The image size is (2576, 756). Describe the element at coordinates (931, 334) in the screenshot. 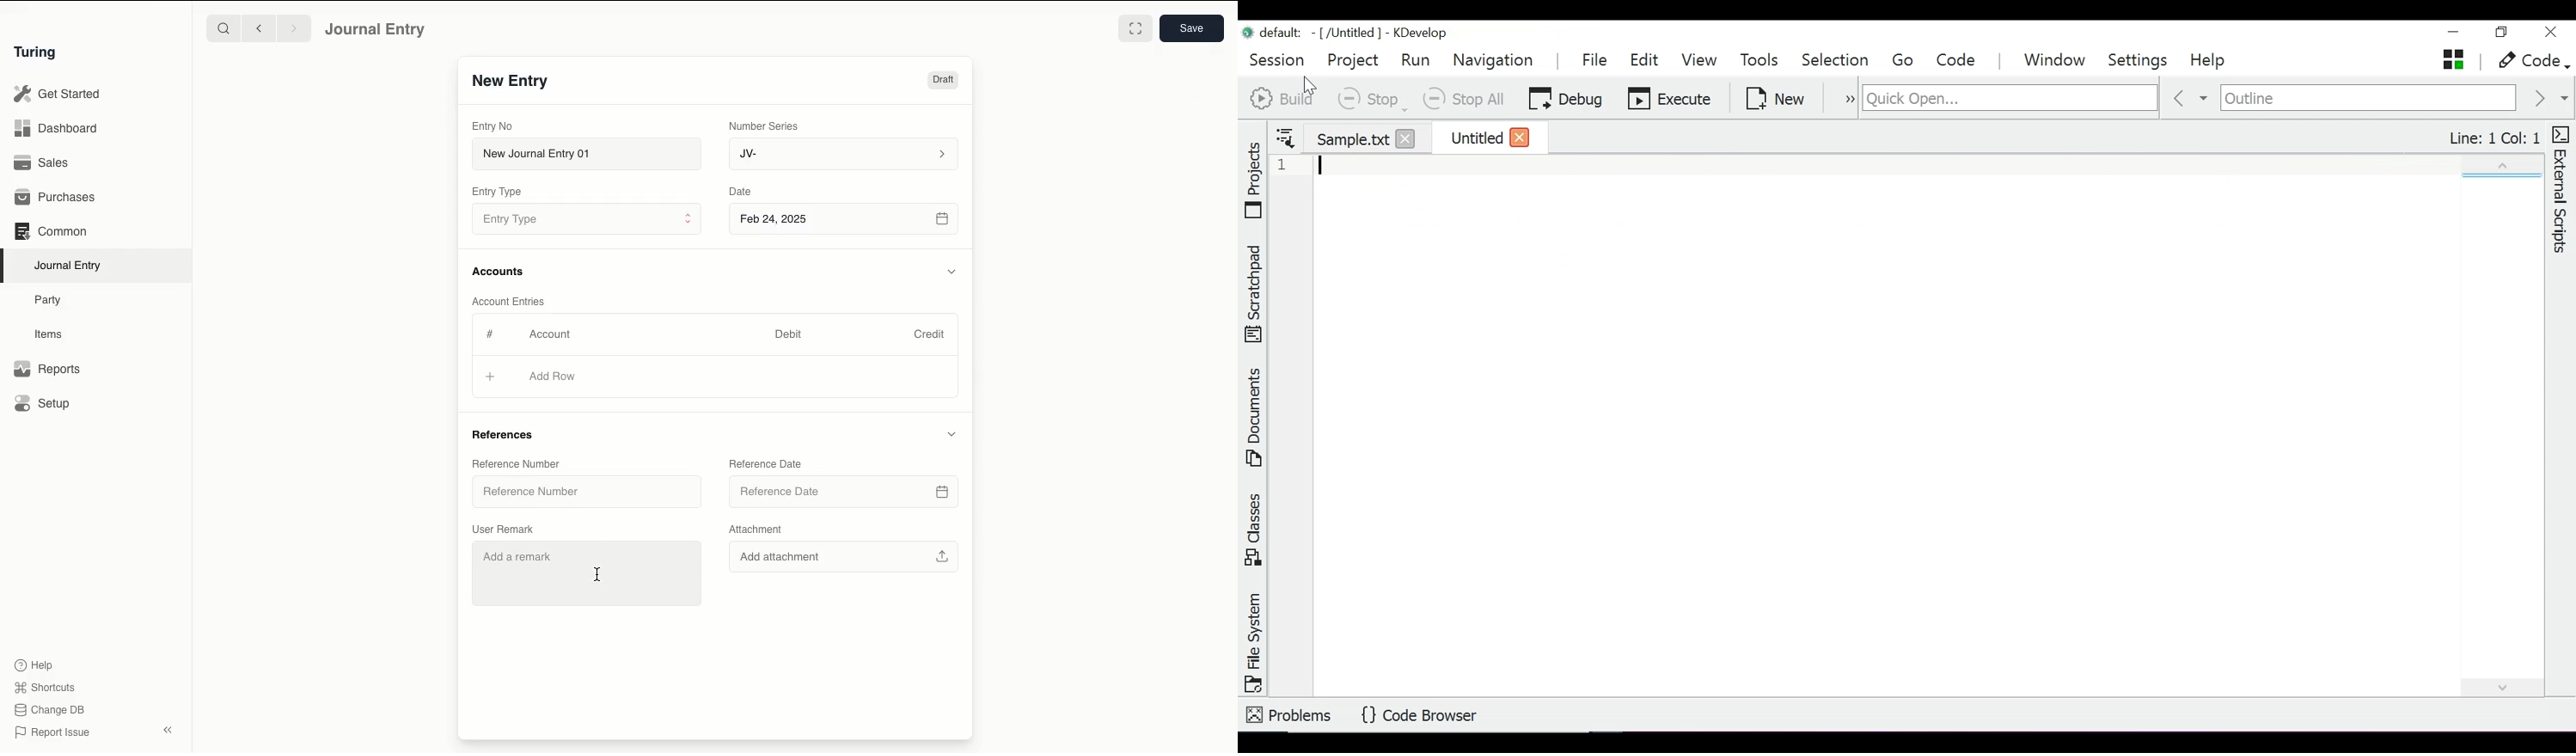

I see `Credit` at that location.